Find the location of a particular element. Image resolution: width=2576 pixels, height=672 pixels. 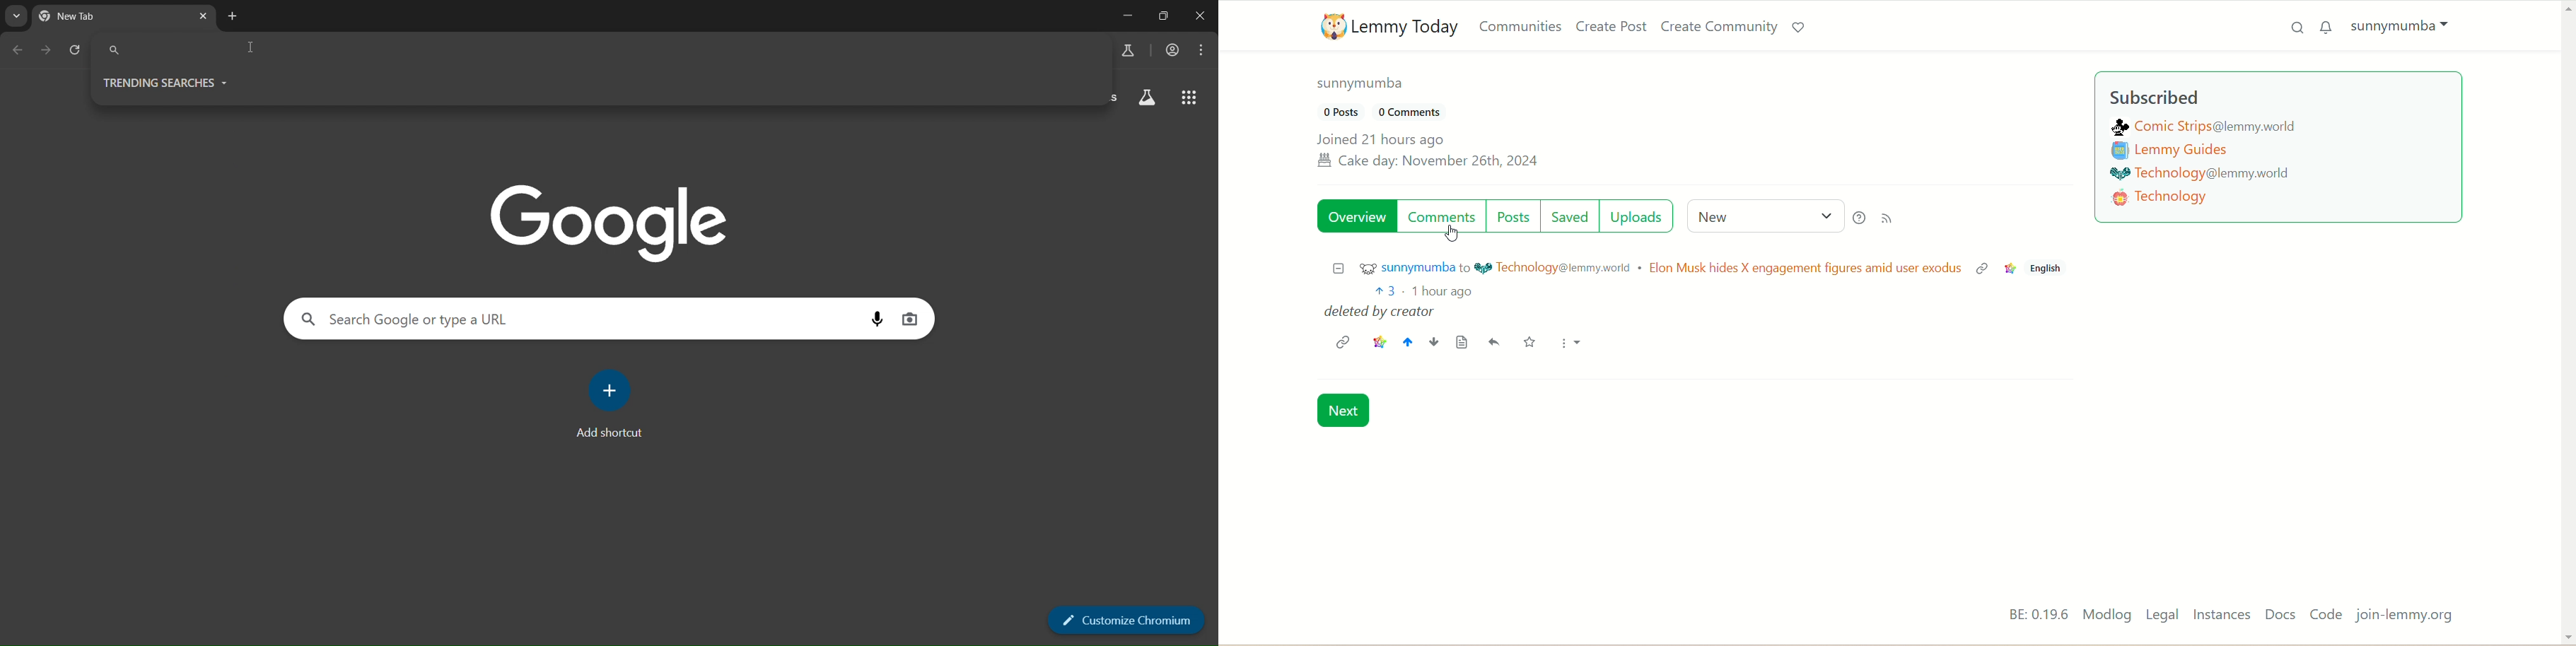

create community is located at coordinates (1718, 26).